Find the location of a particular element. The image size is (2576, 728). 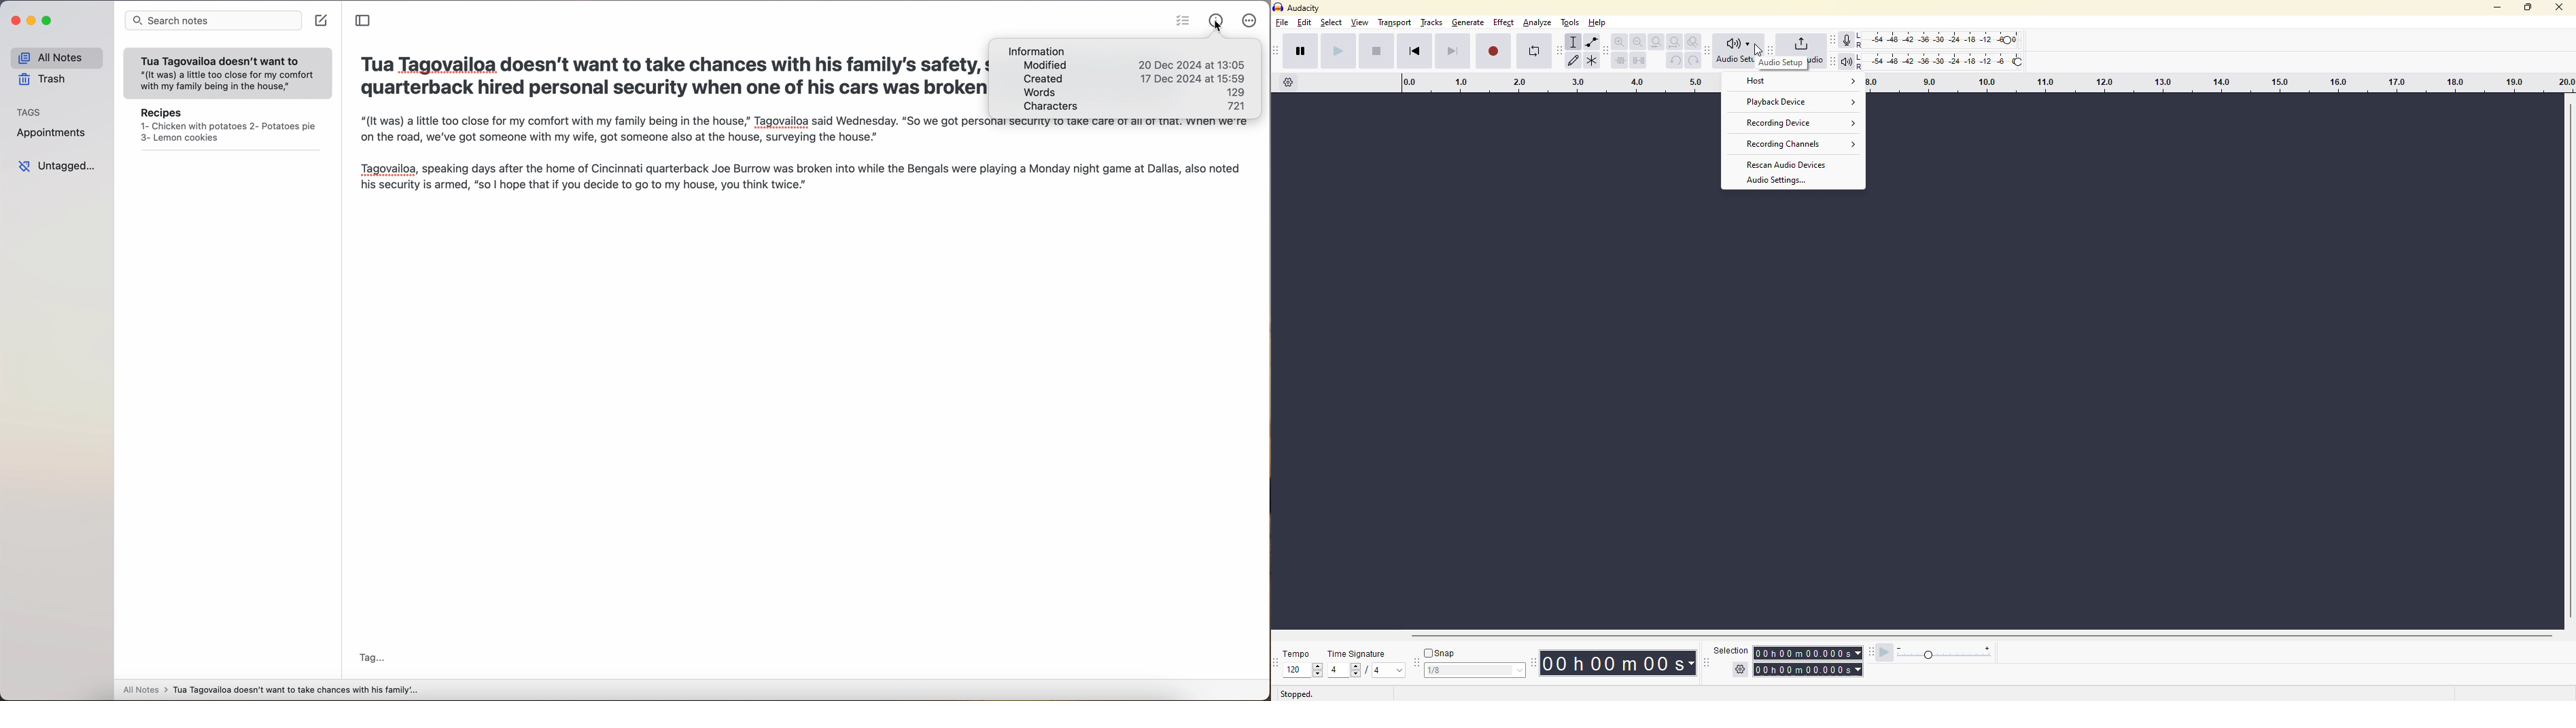

Tools is located at coordinates (1590, 61).